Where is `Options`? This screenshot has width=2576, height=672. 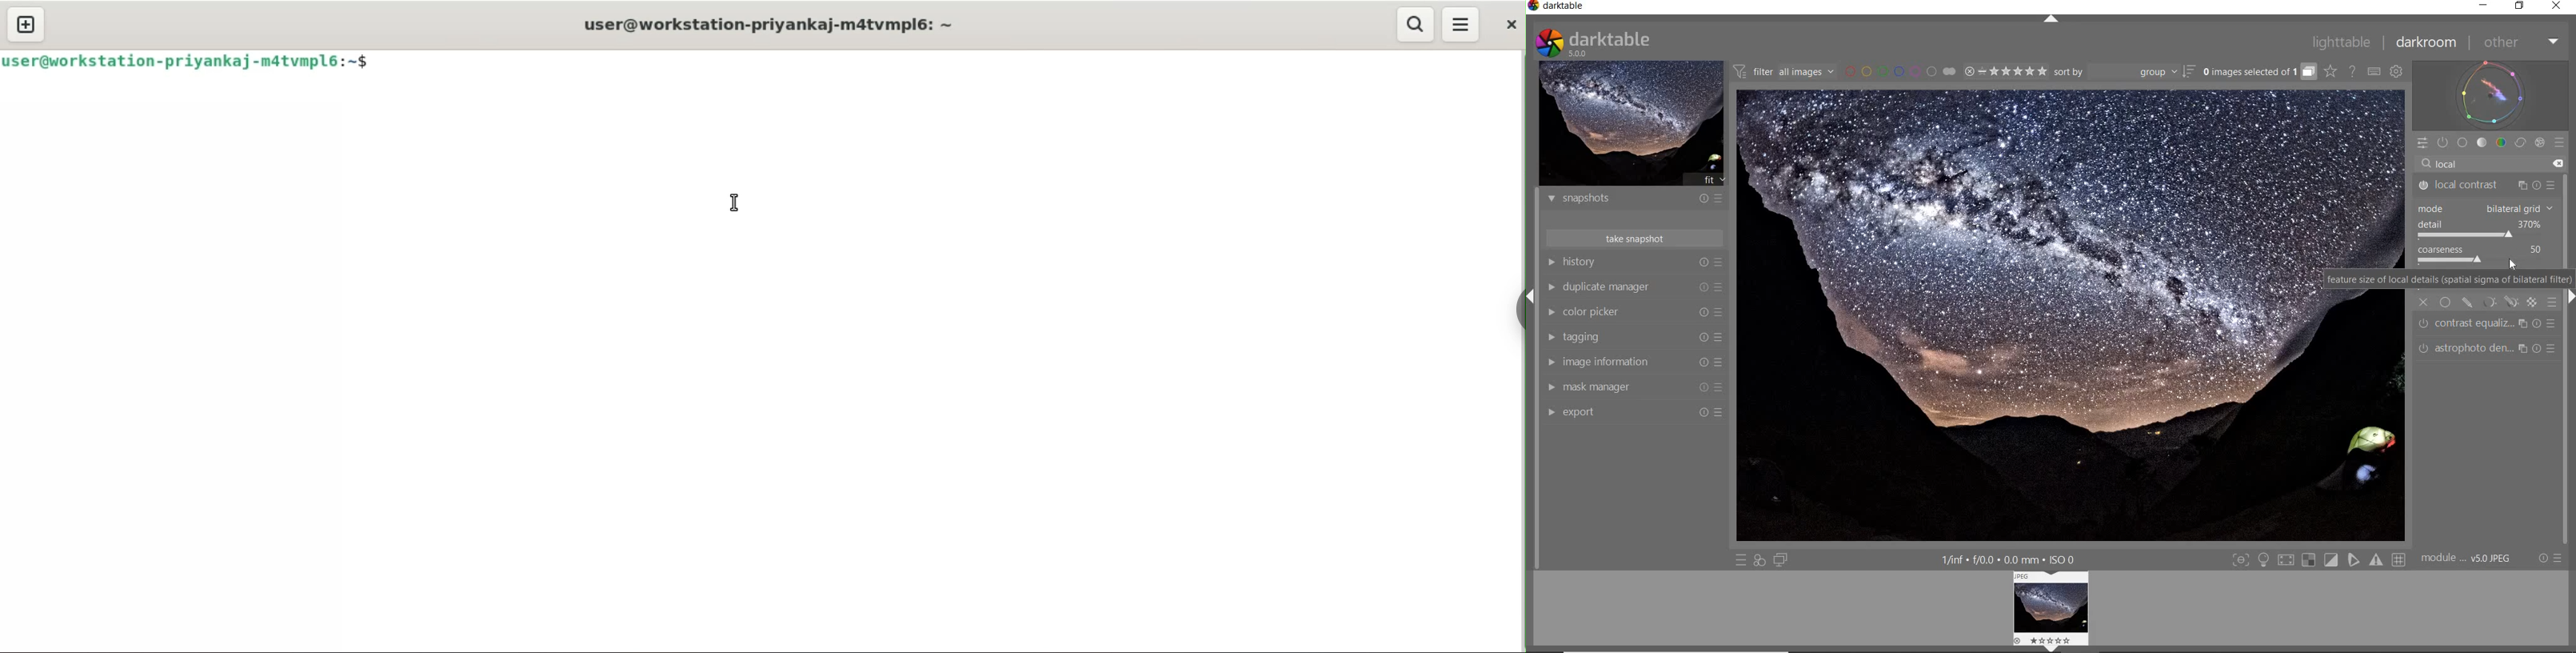
Options is located at coordinates (2562, 557).